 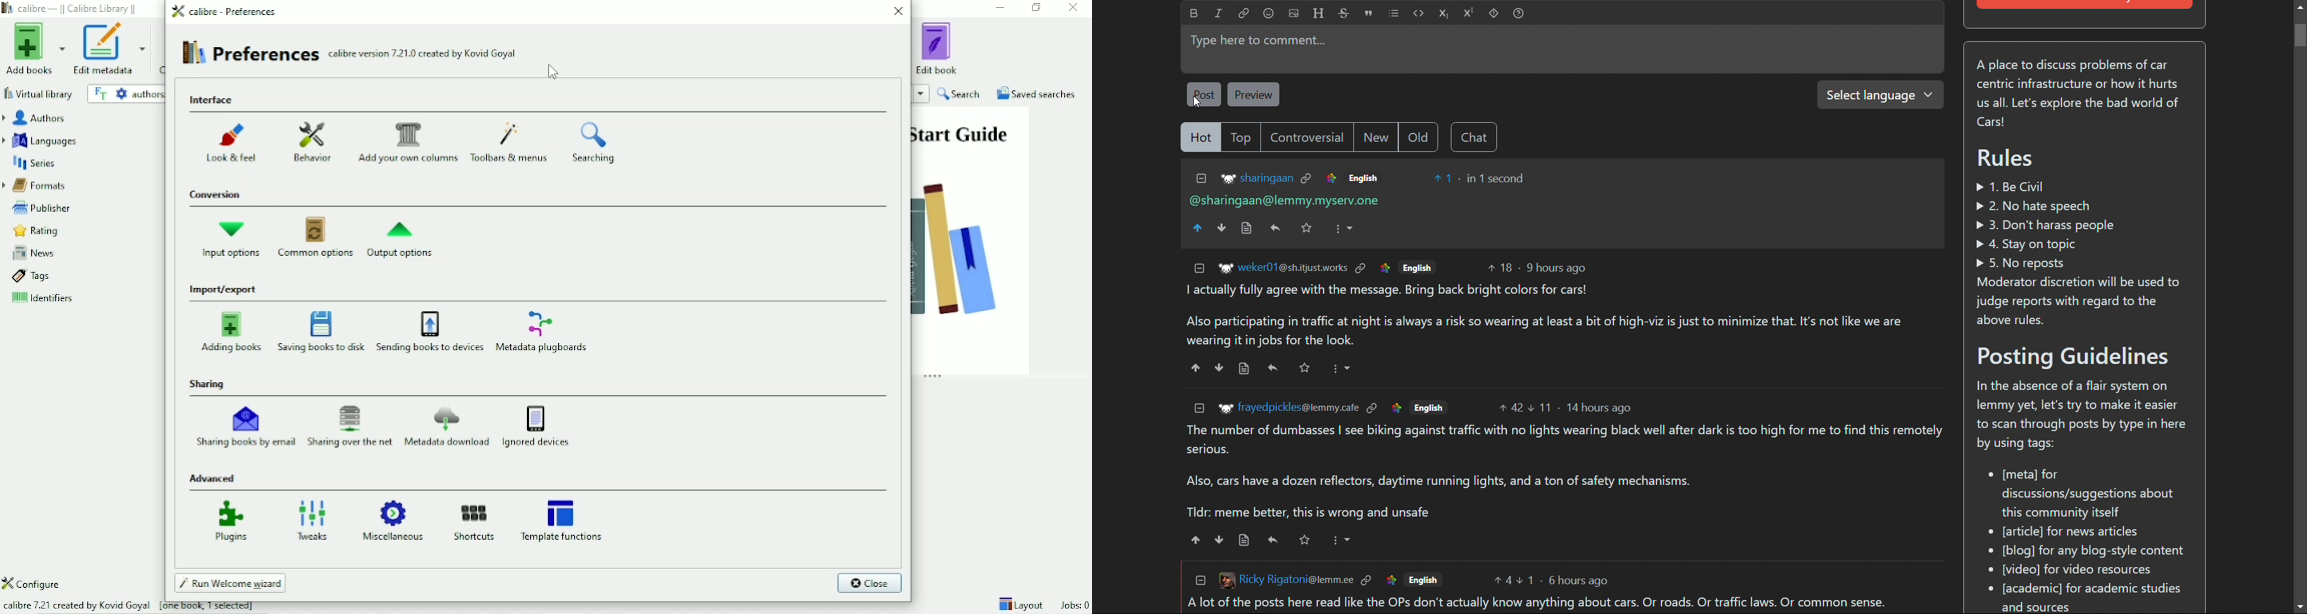 I want to click on Restore down, so click(x=1038, y=8).